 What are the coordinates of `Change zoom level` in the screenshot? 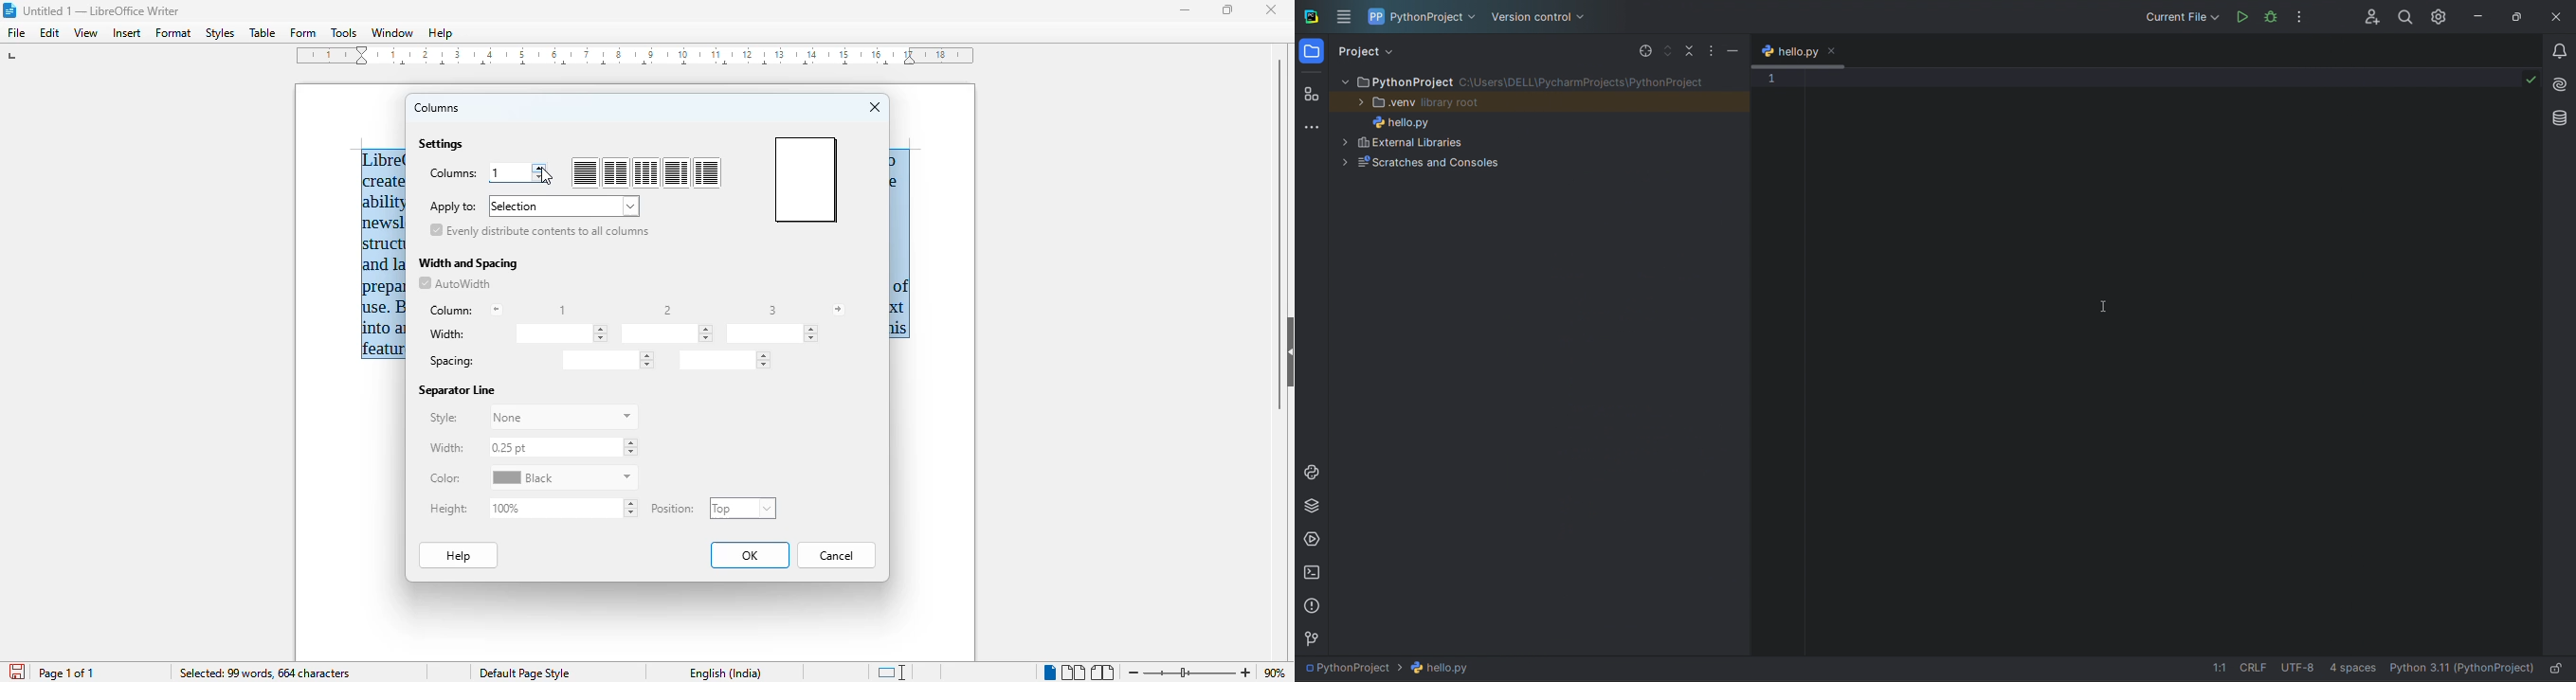 It's located at (1190, 673).